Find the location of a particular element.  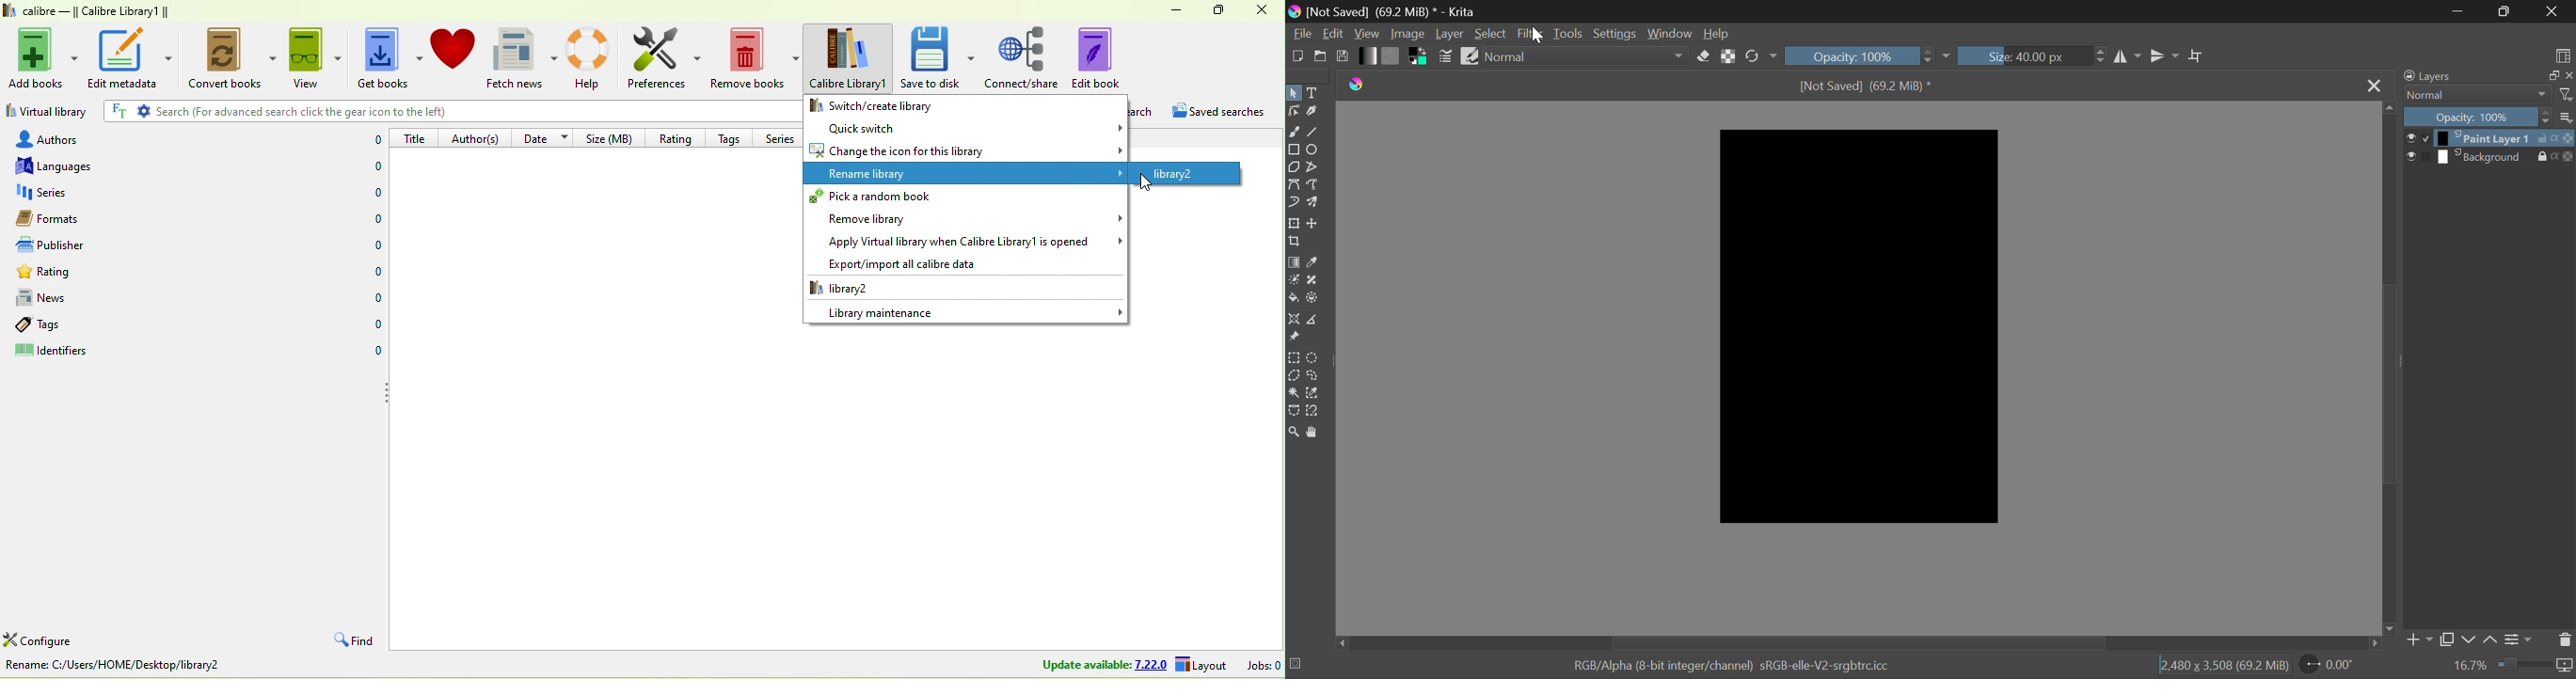

Image is located at coordinates (1408, 35).